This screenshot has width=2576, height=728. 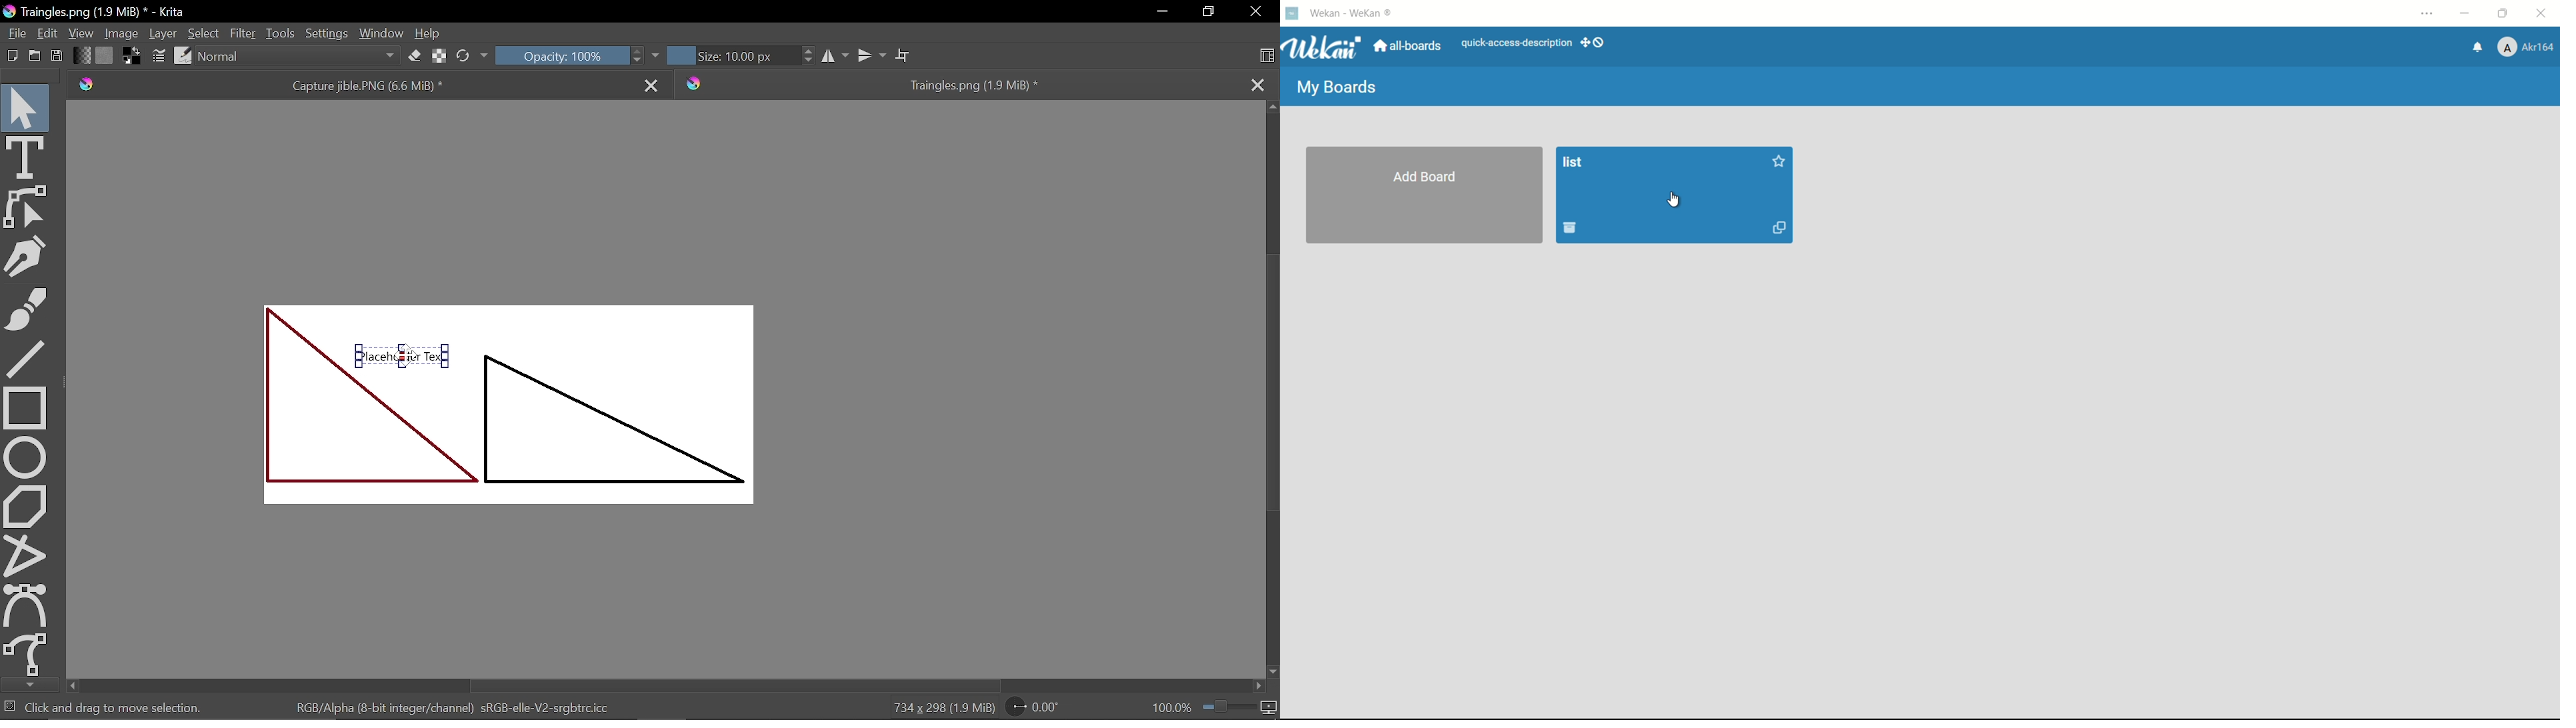 I want to click on Select, so click(x=203, y=33).